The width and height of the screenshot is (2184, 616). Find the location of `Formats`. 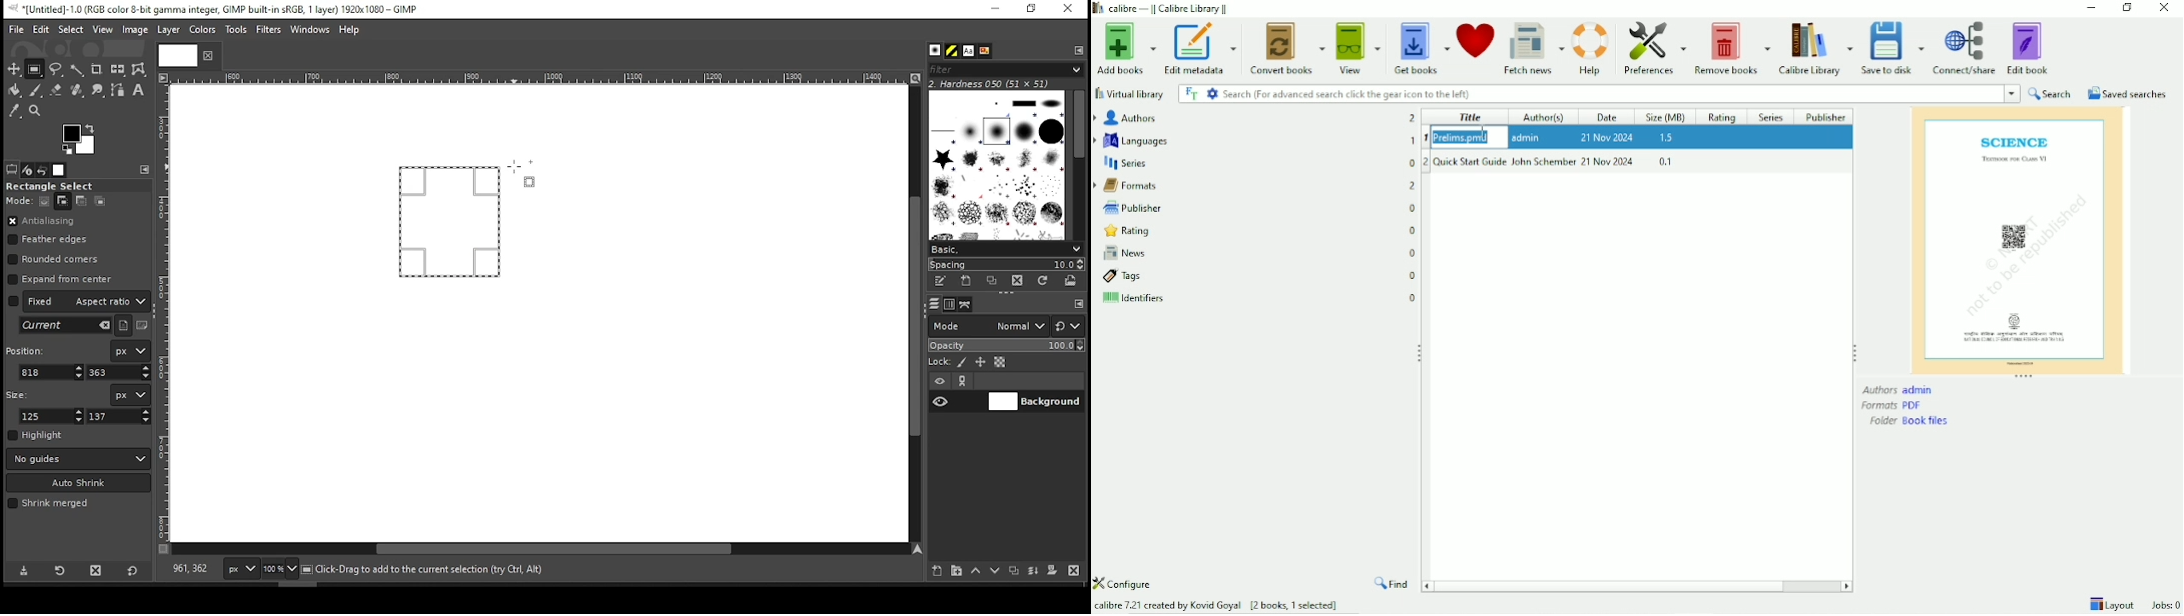

Formats is located at coordinates (1892, 406).